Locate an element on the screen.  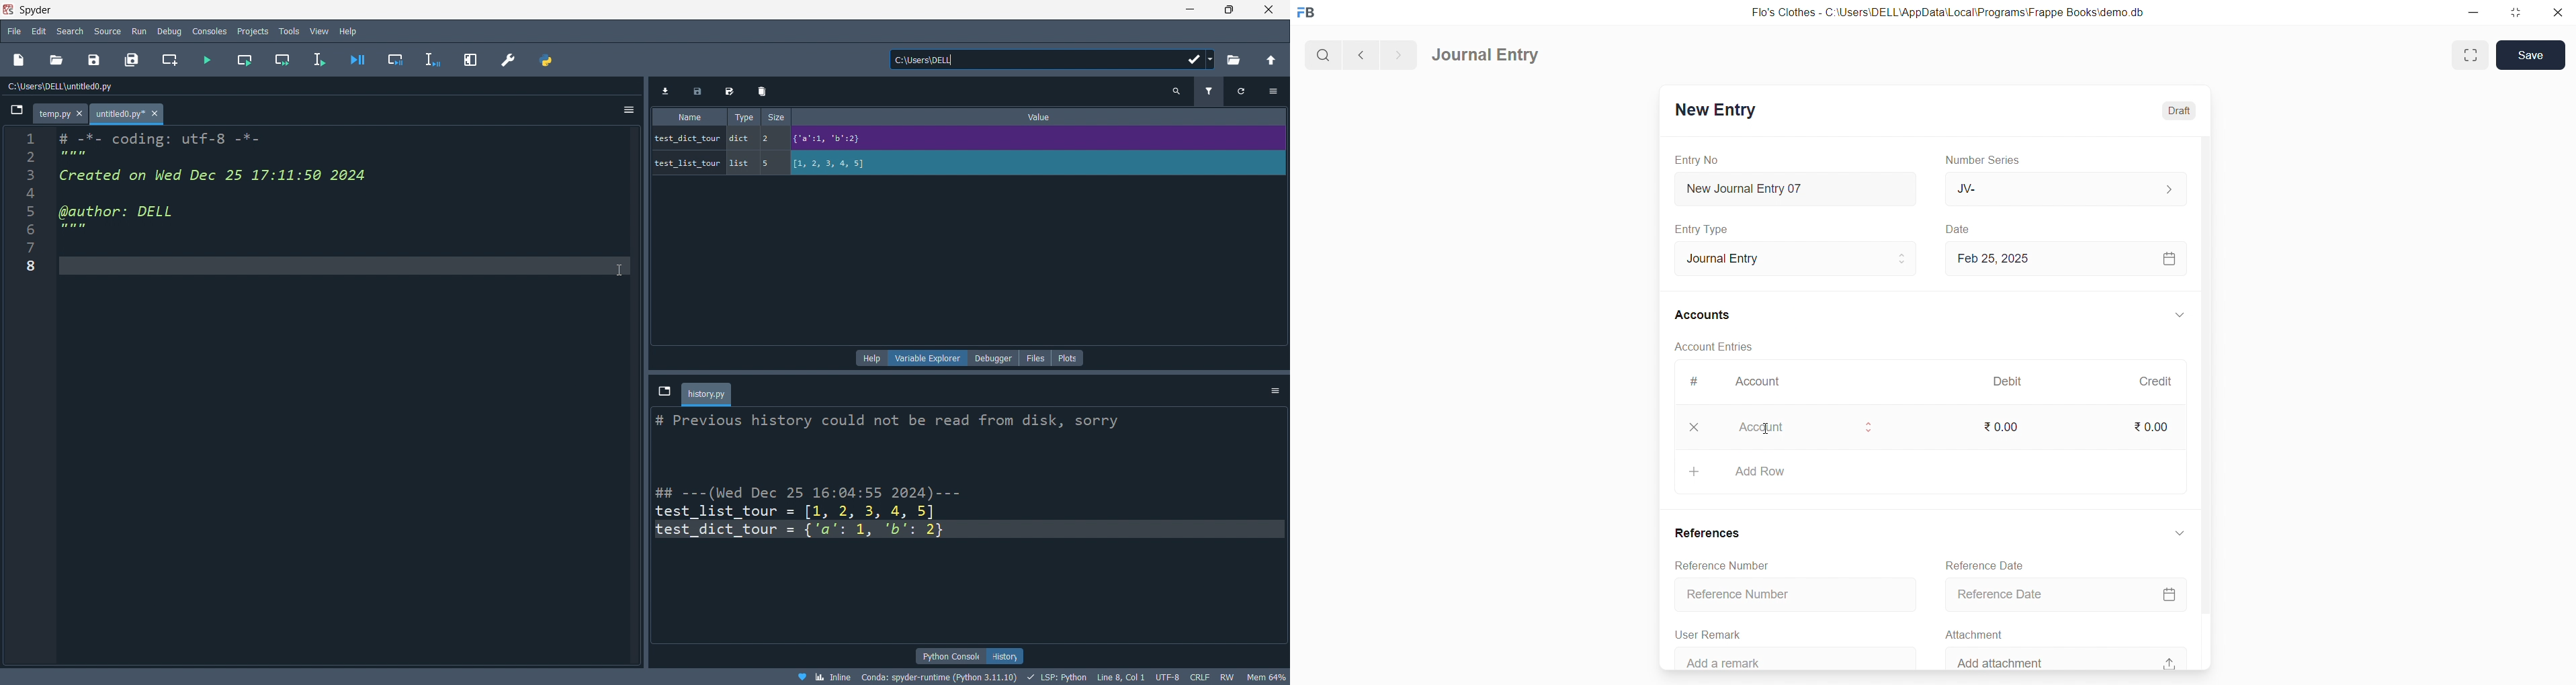
run cell is located at coordinates (243, 62).